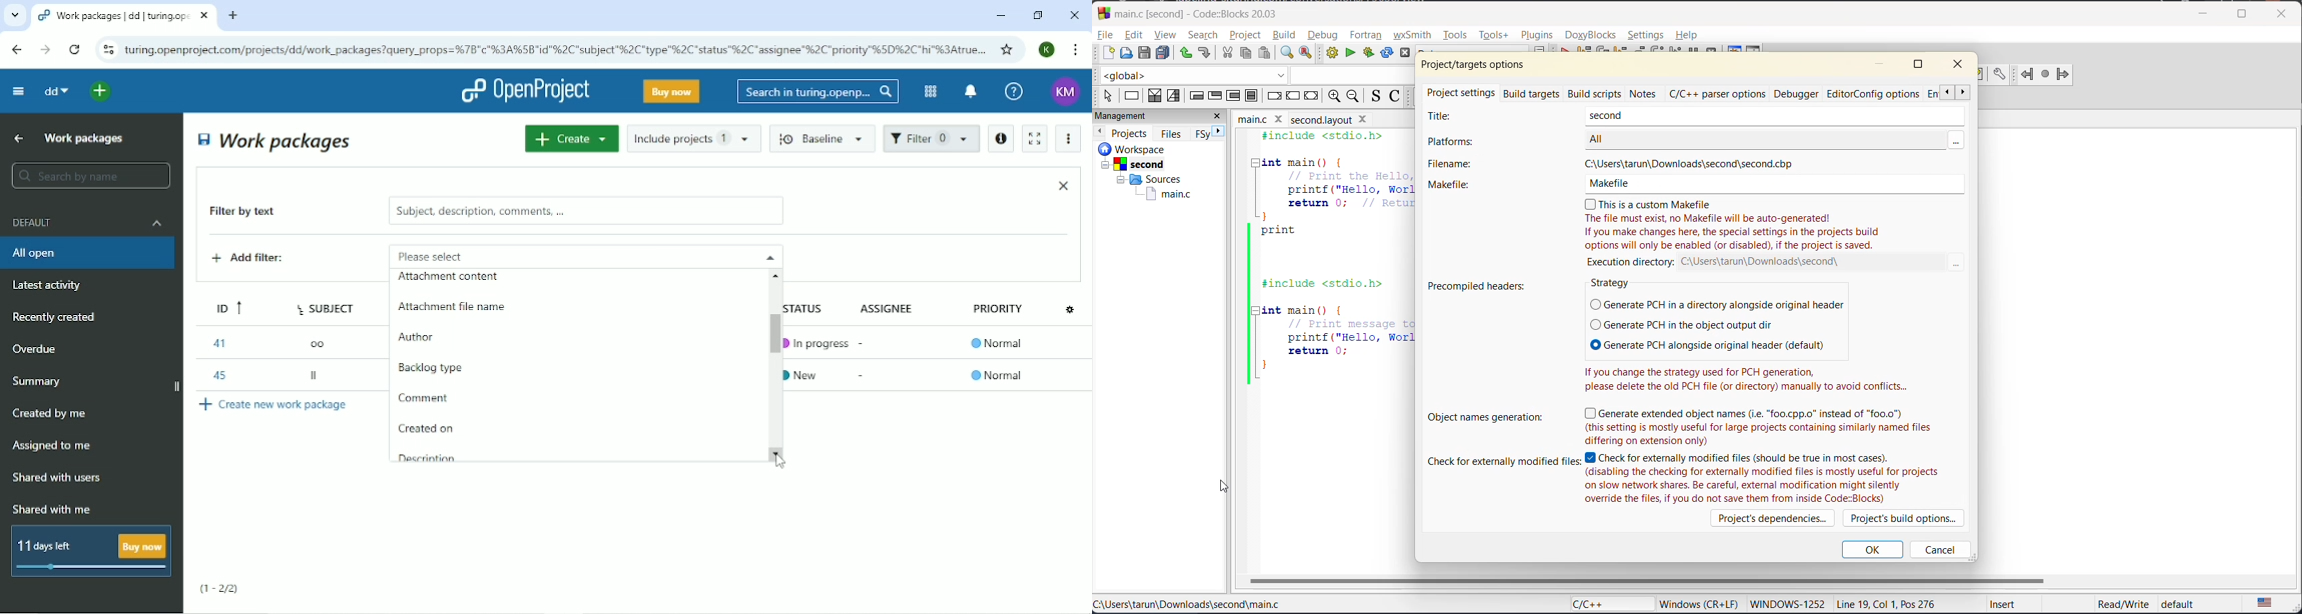  Describe the element at coordinates (1676, 163) in the screenshot. I see `filename` at that location.